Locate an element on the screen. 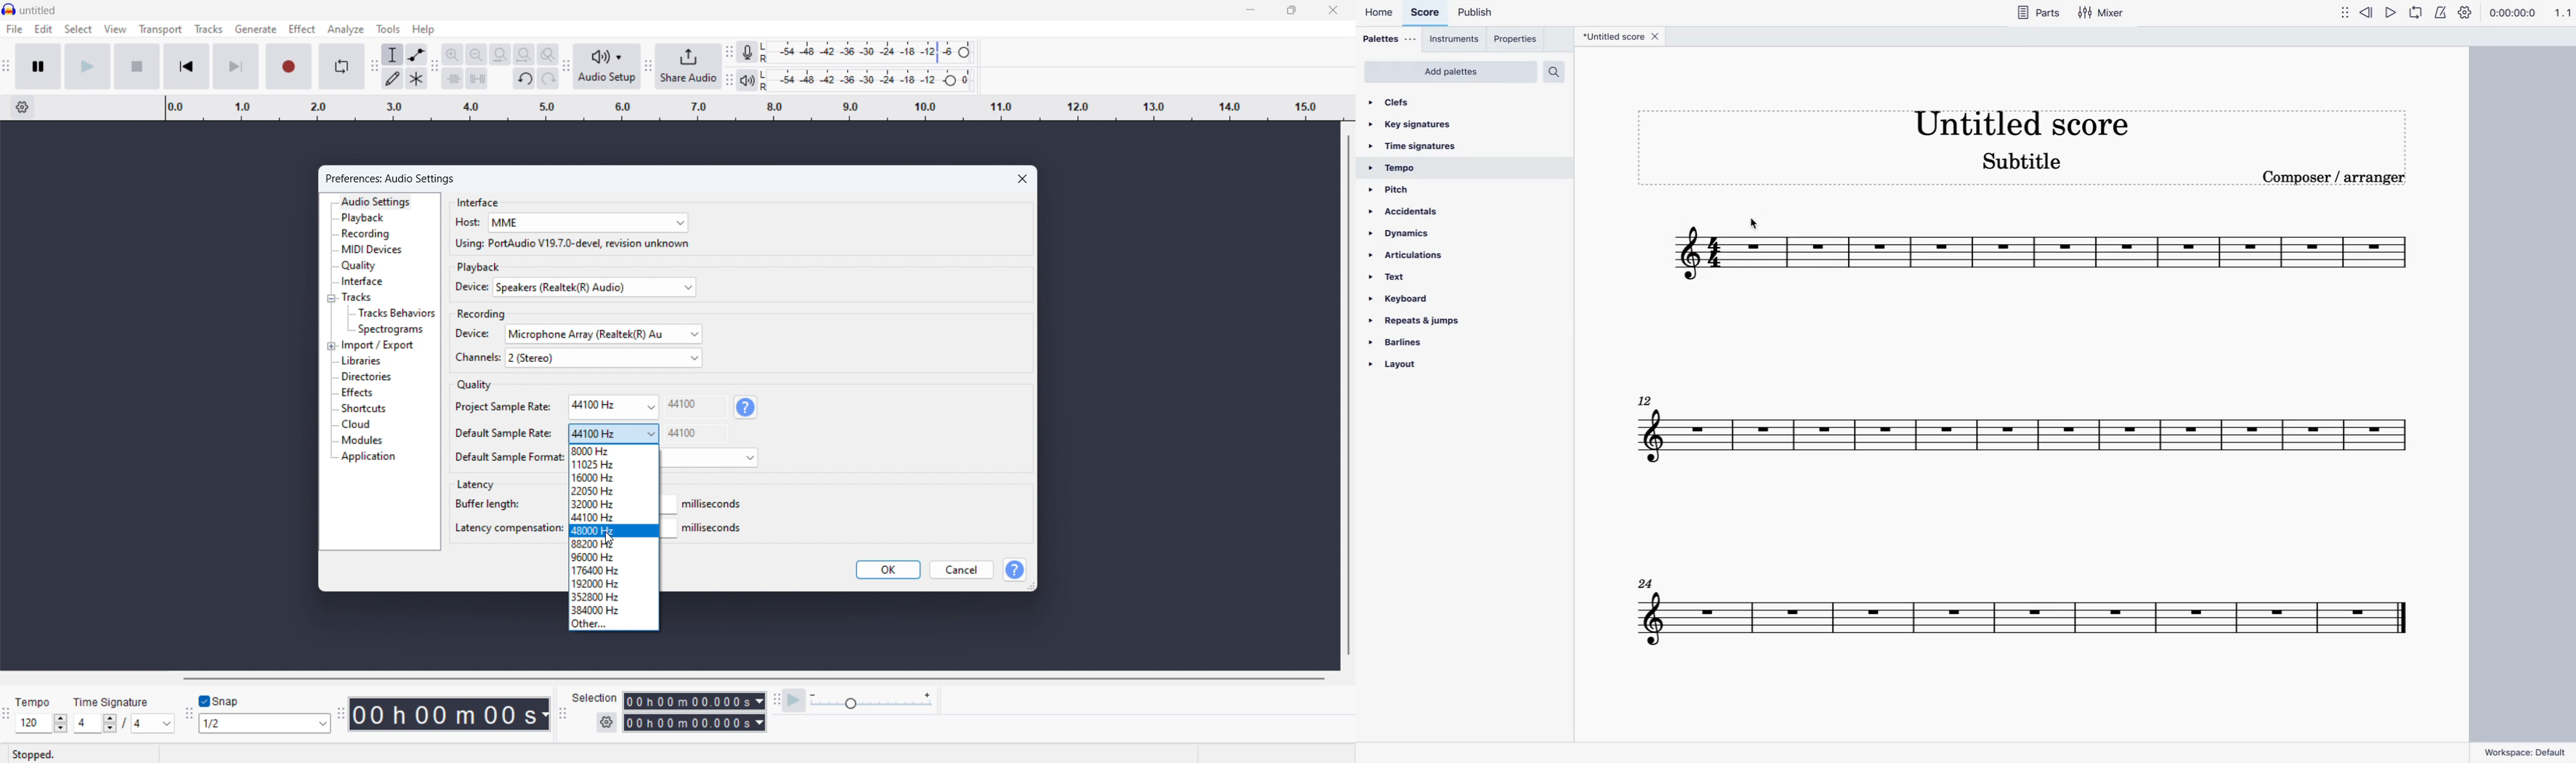 Image resolution: width=2576 pixels, height=784 pixels. playback level is located at coordinates (871, 80).